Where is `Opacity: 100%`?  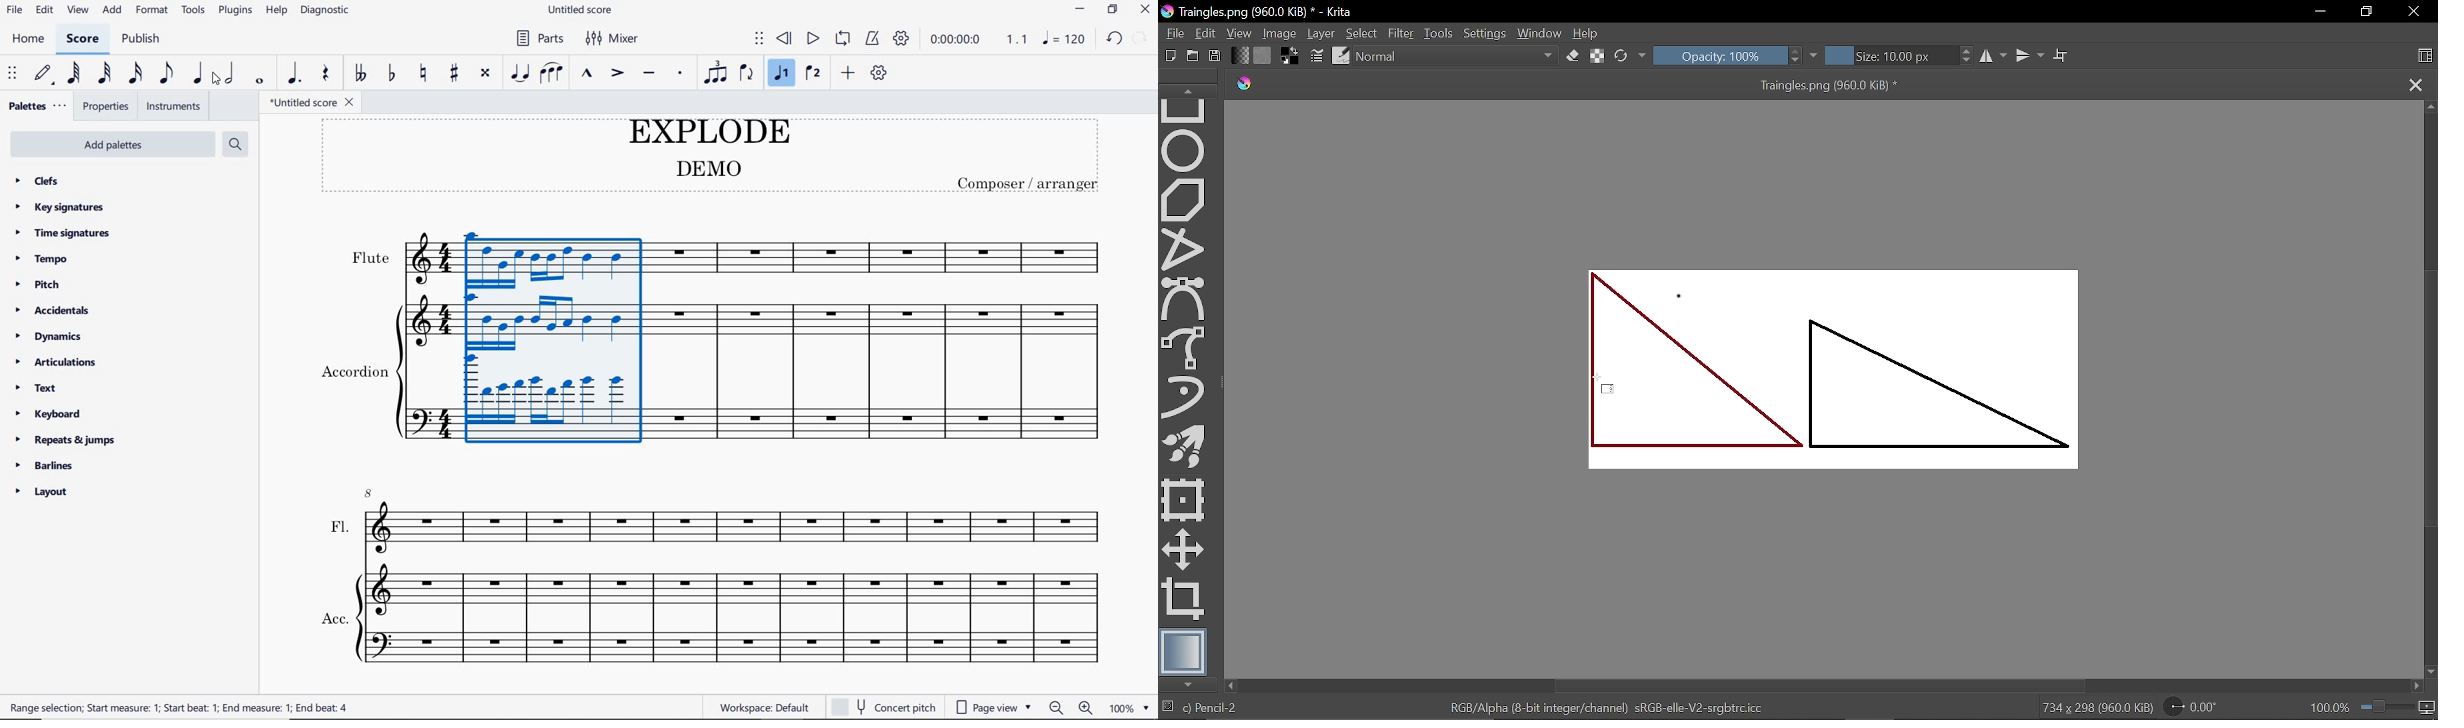 Opacity: 100% is located at coordinates (1719, 57).